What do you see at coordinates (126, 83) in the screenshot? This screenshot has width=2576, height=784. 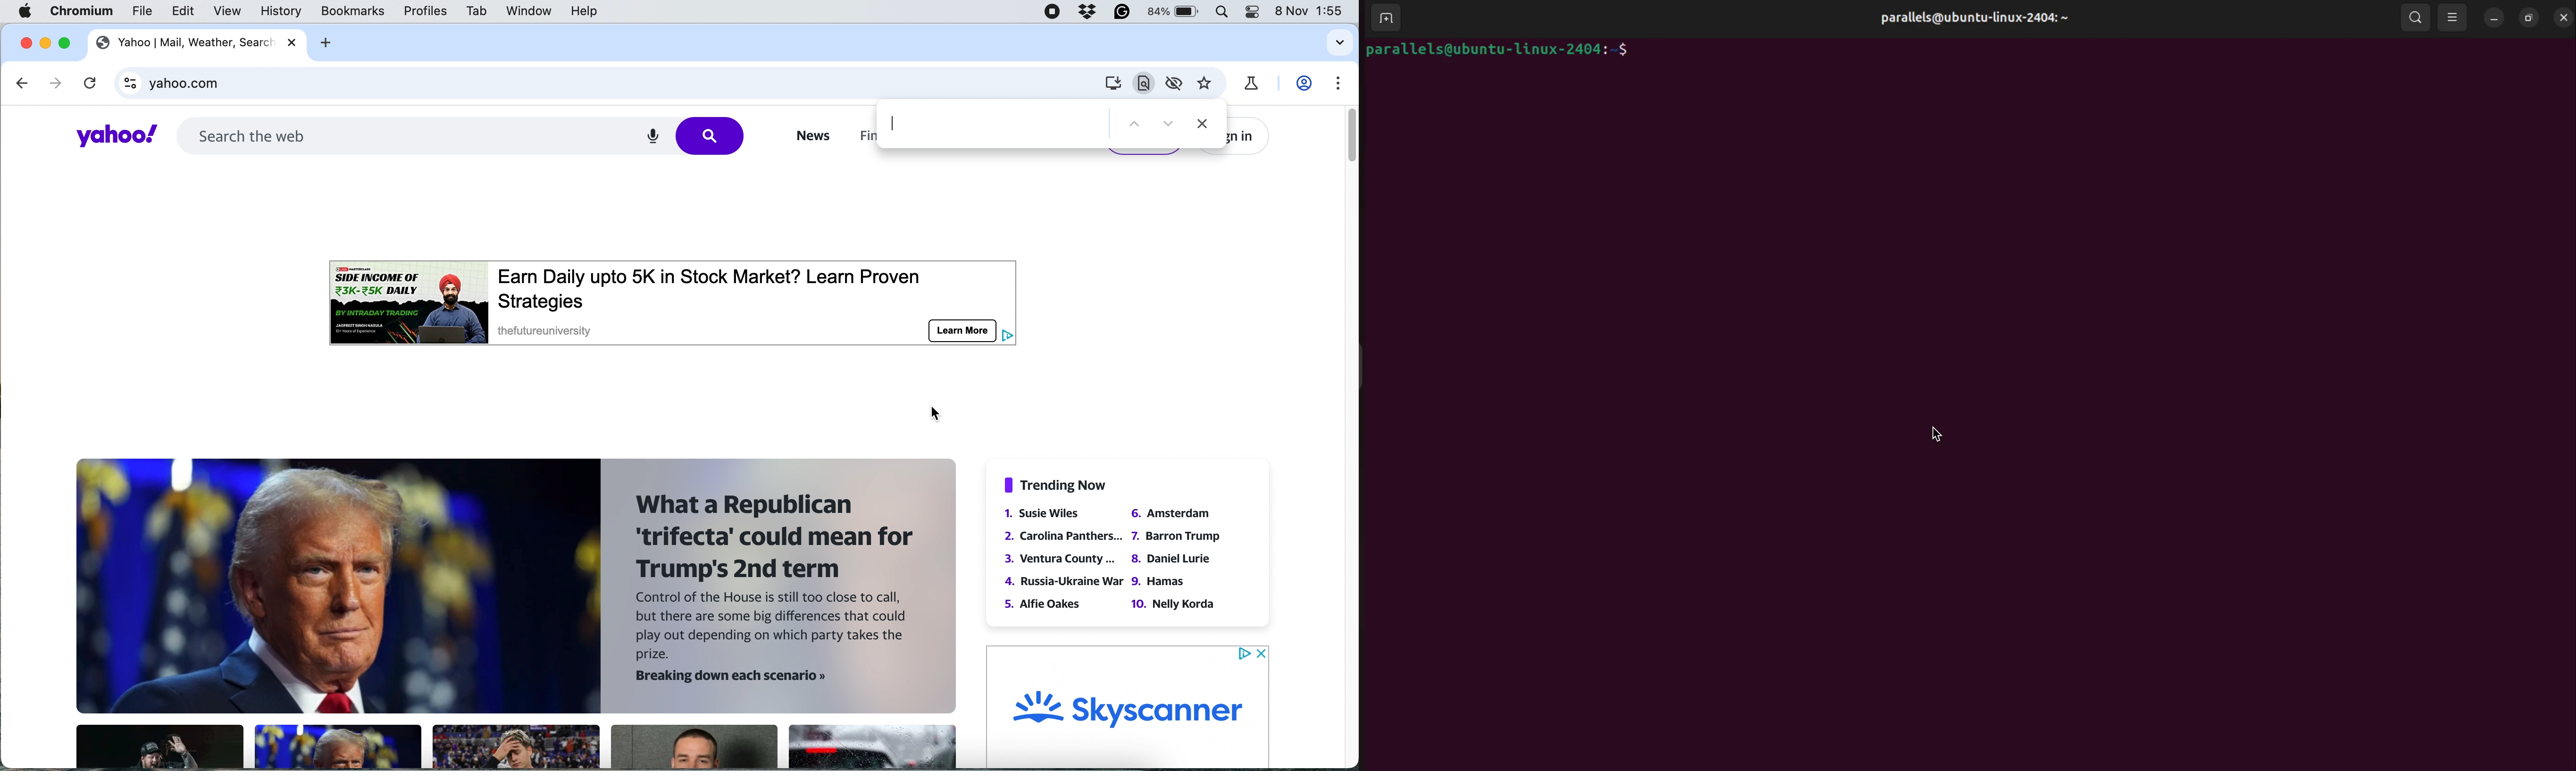 I see `view site information` at bounding box center [126, 83].